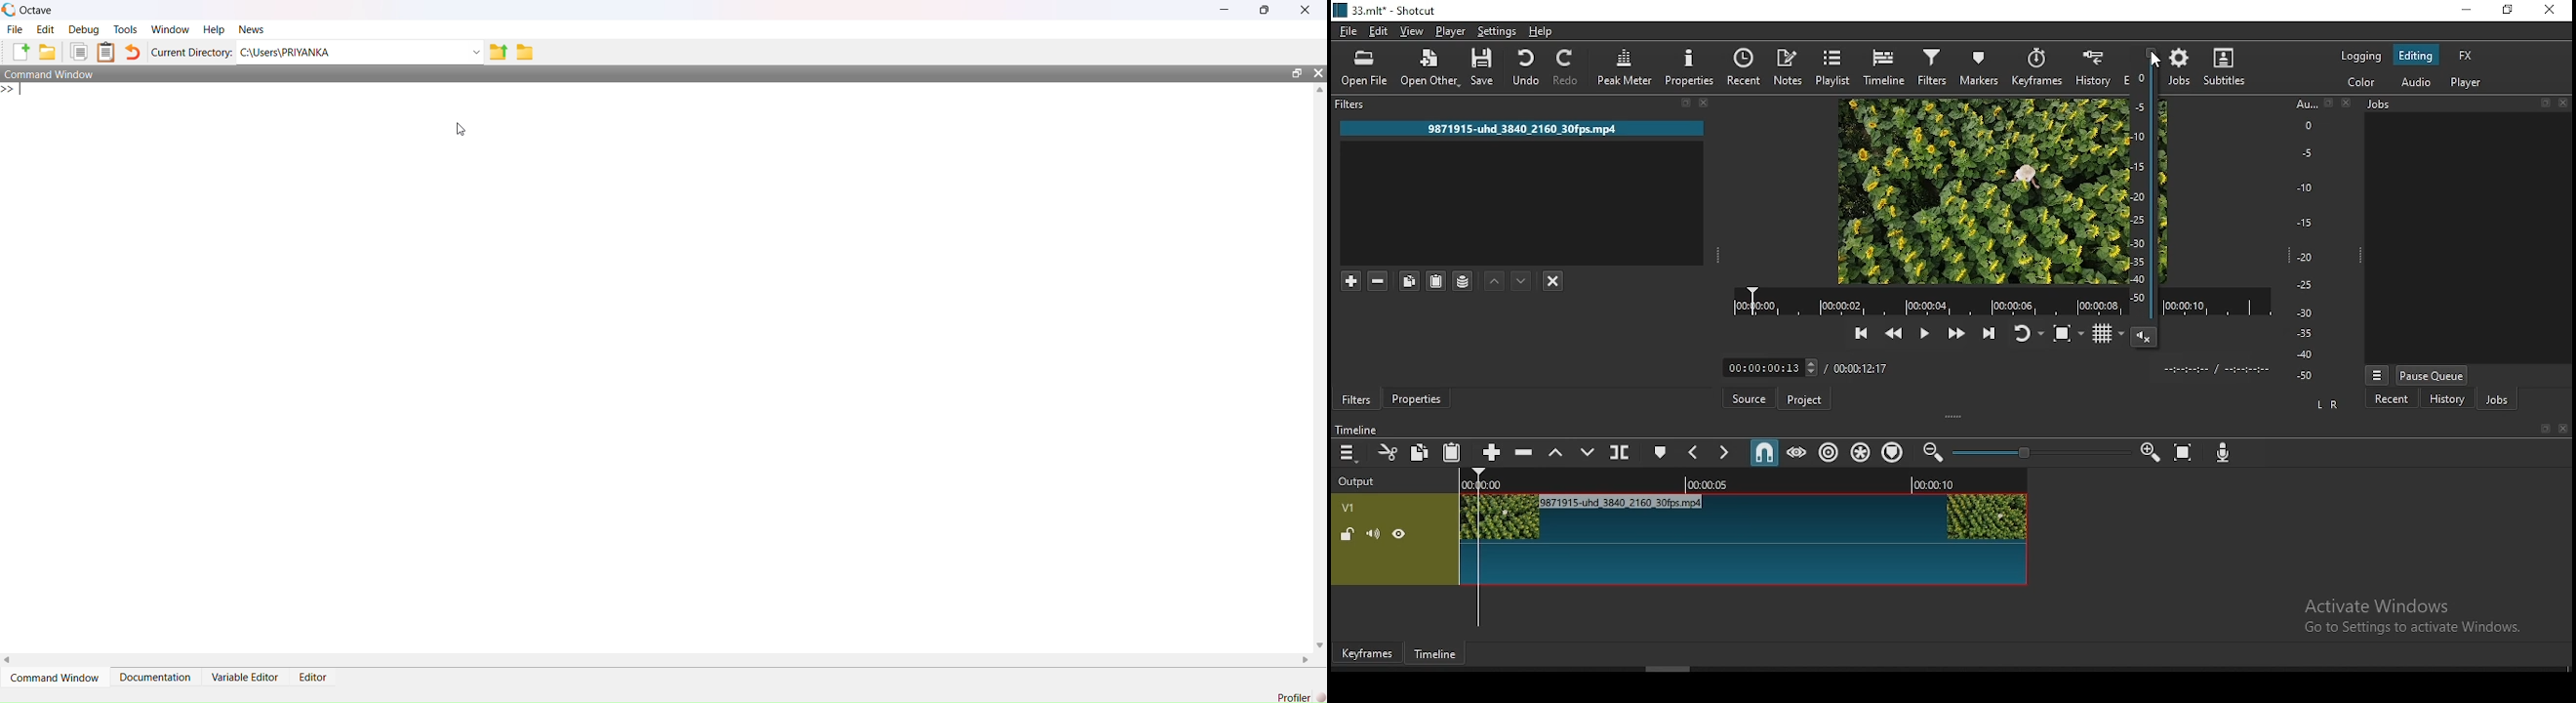 This screenshot has width=2576, height=728. Describe the element at coordinates (1933, 68) in the screenshot. I see `filters` at that location.